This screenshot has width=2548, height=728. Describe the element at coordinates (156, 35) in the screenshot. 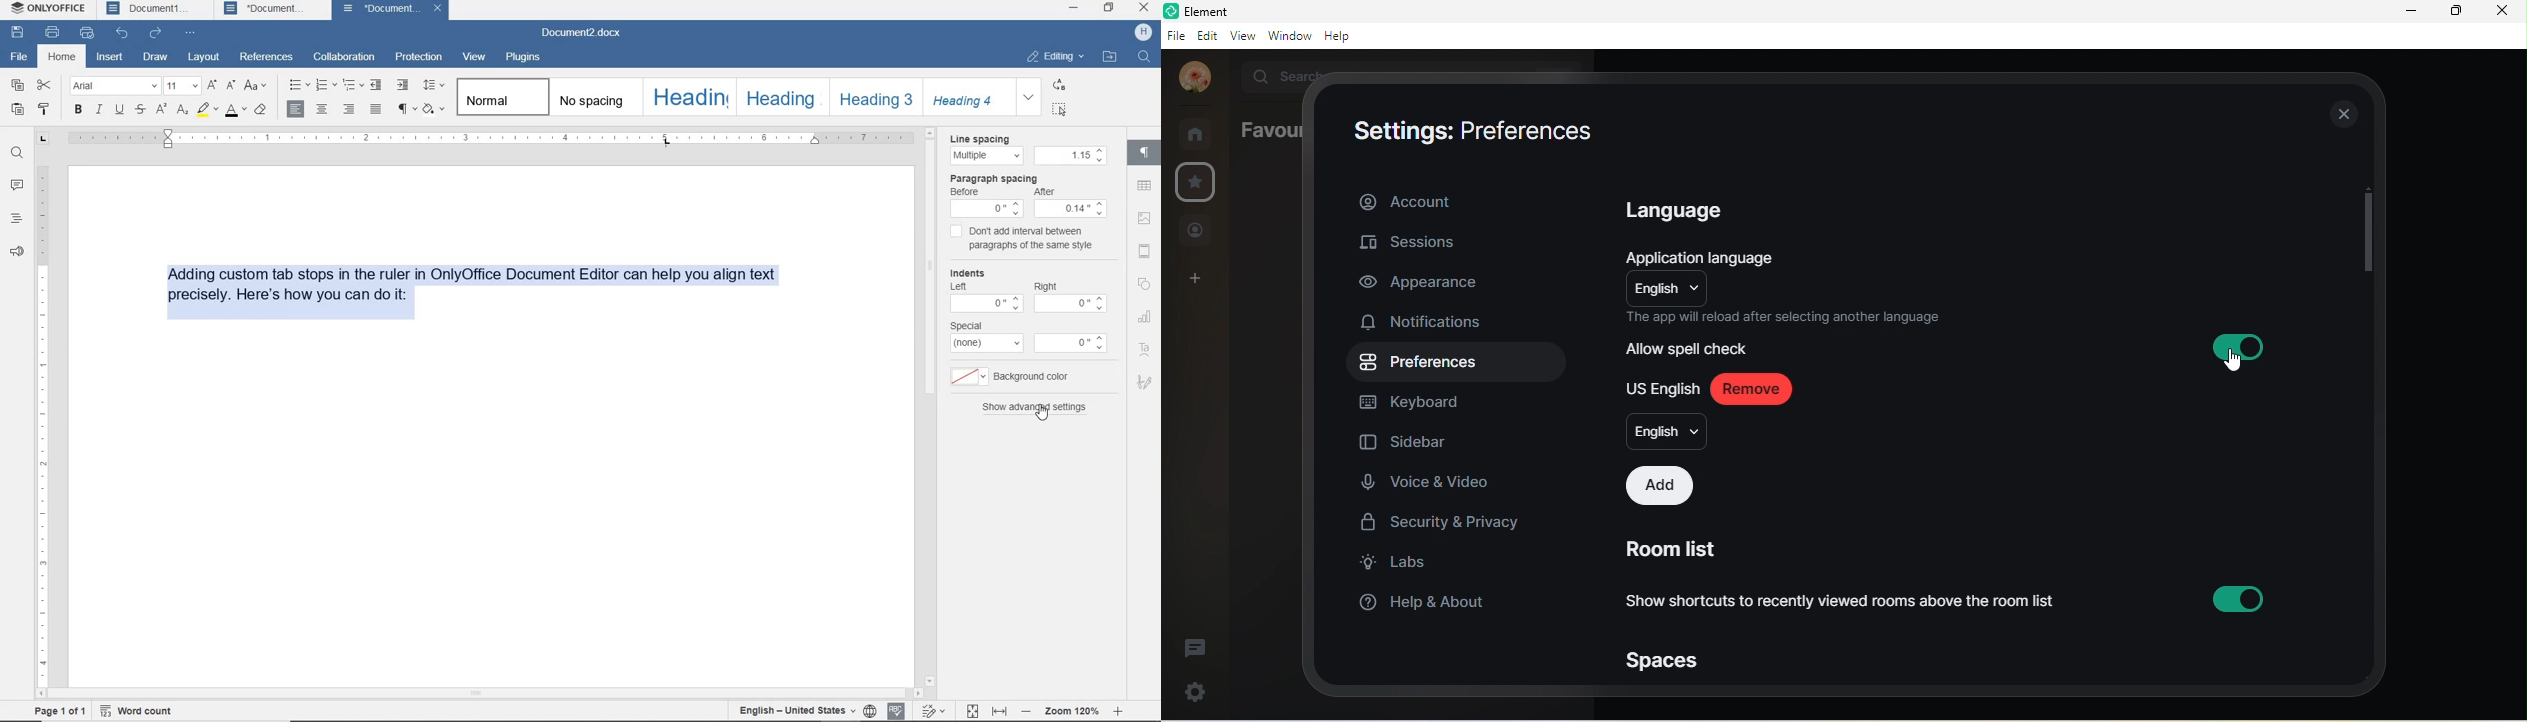

I see `redo` at that location.